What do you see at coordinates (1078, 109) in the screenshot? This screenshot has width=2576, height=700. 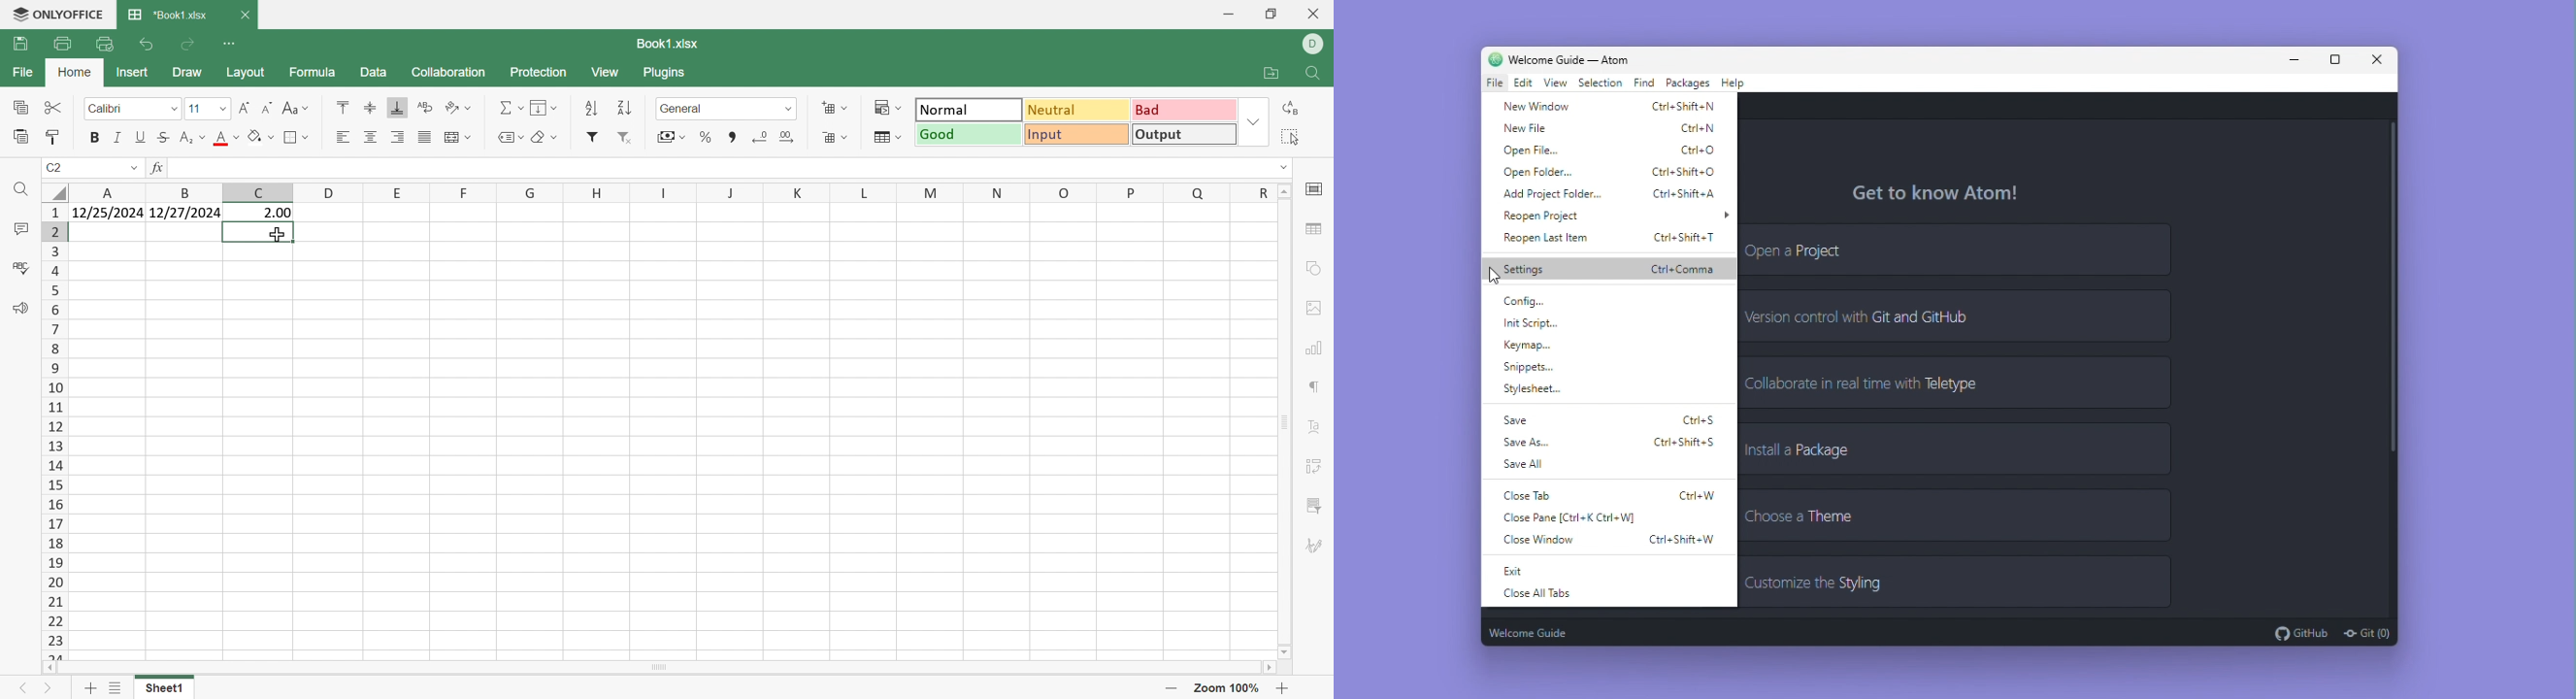 I see `Neutral` at bounding box center [1078, 109].